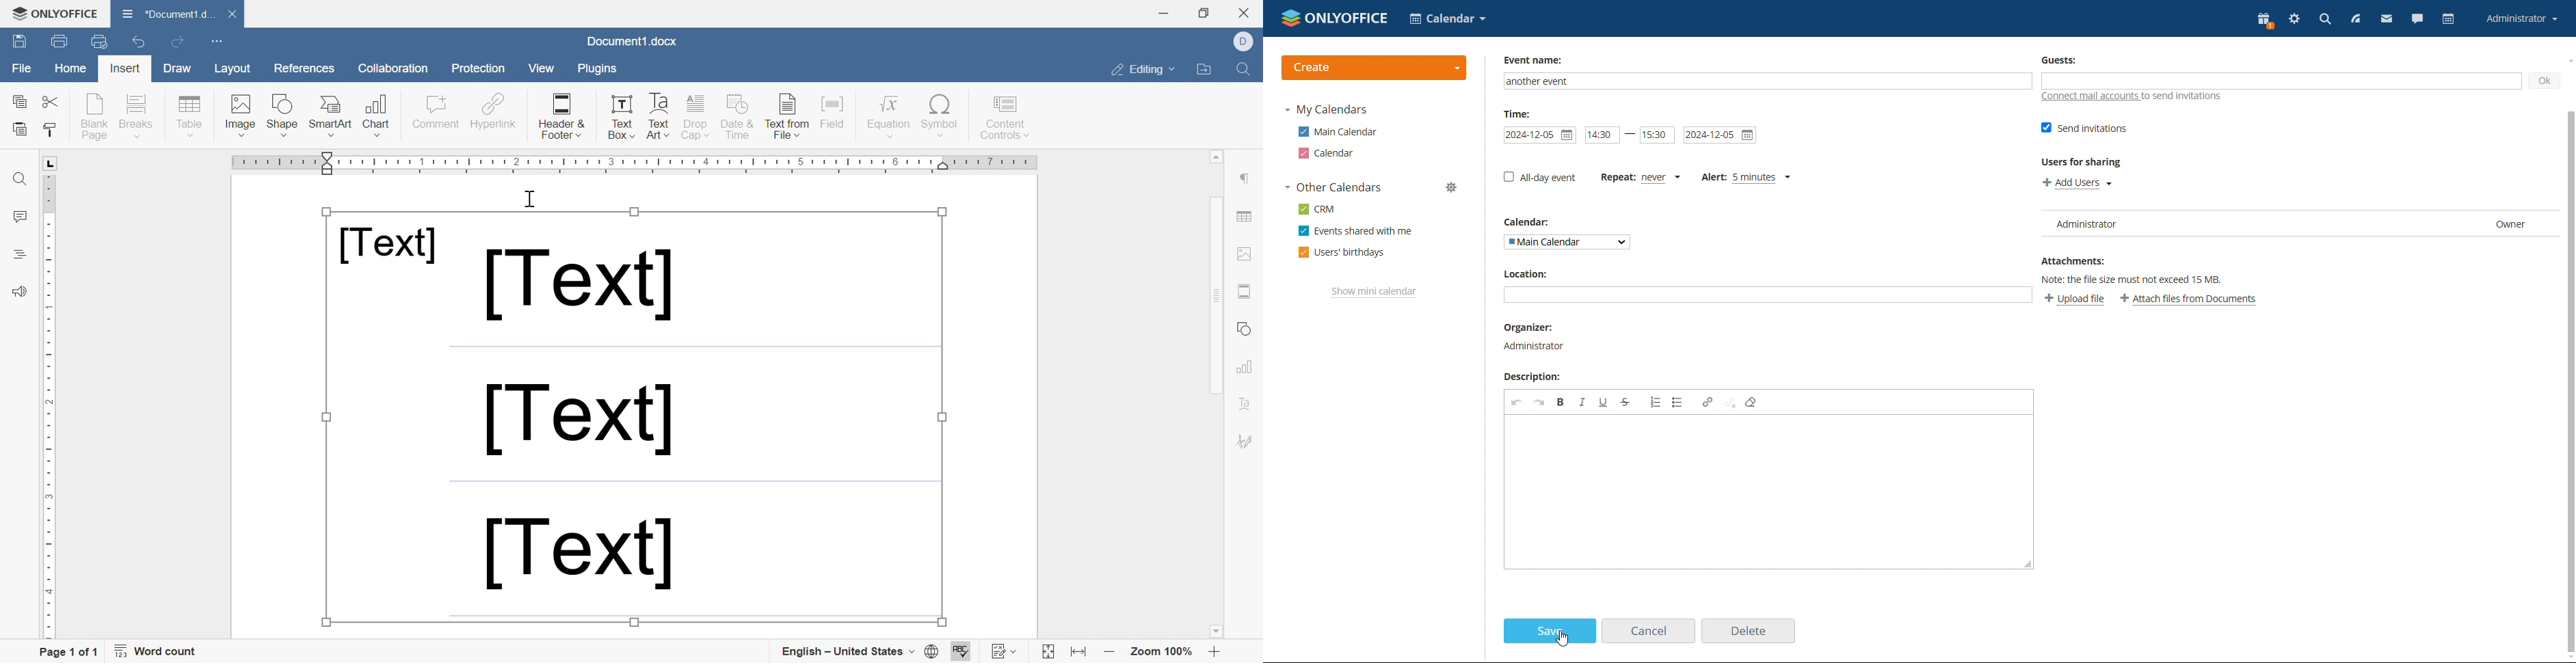  I want to click on Equation, so click(889, 116).